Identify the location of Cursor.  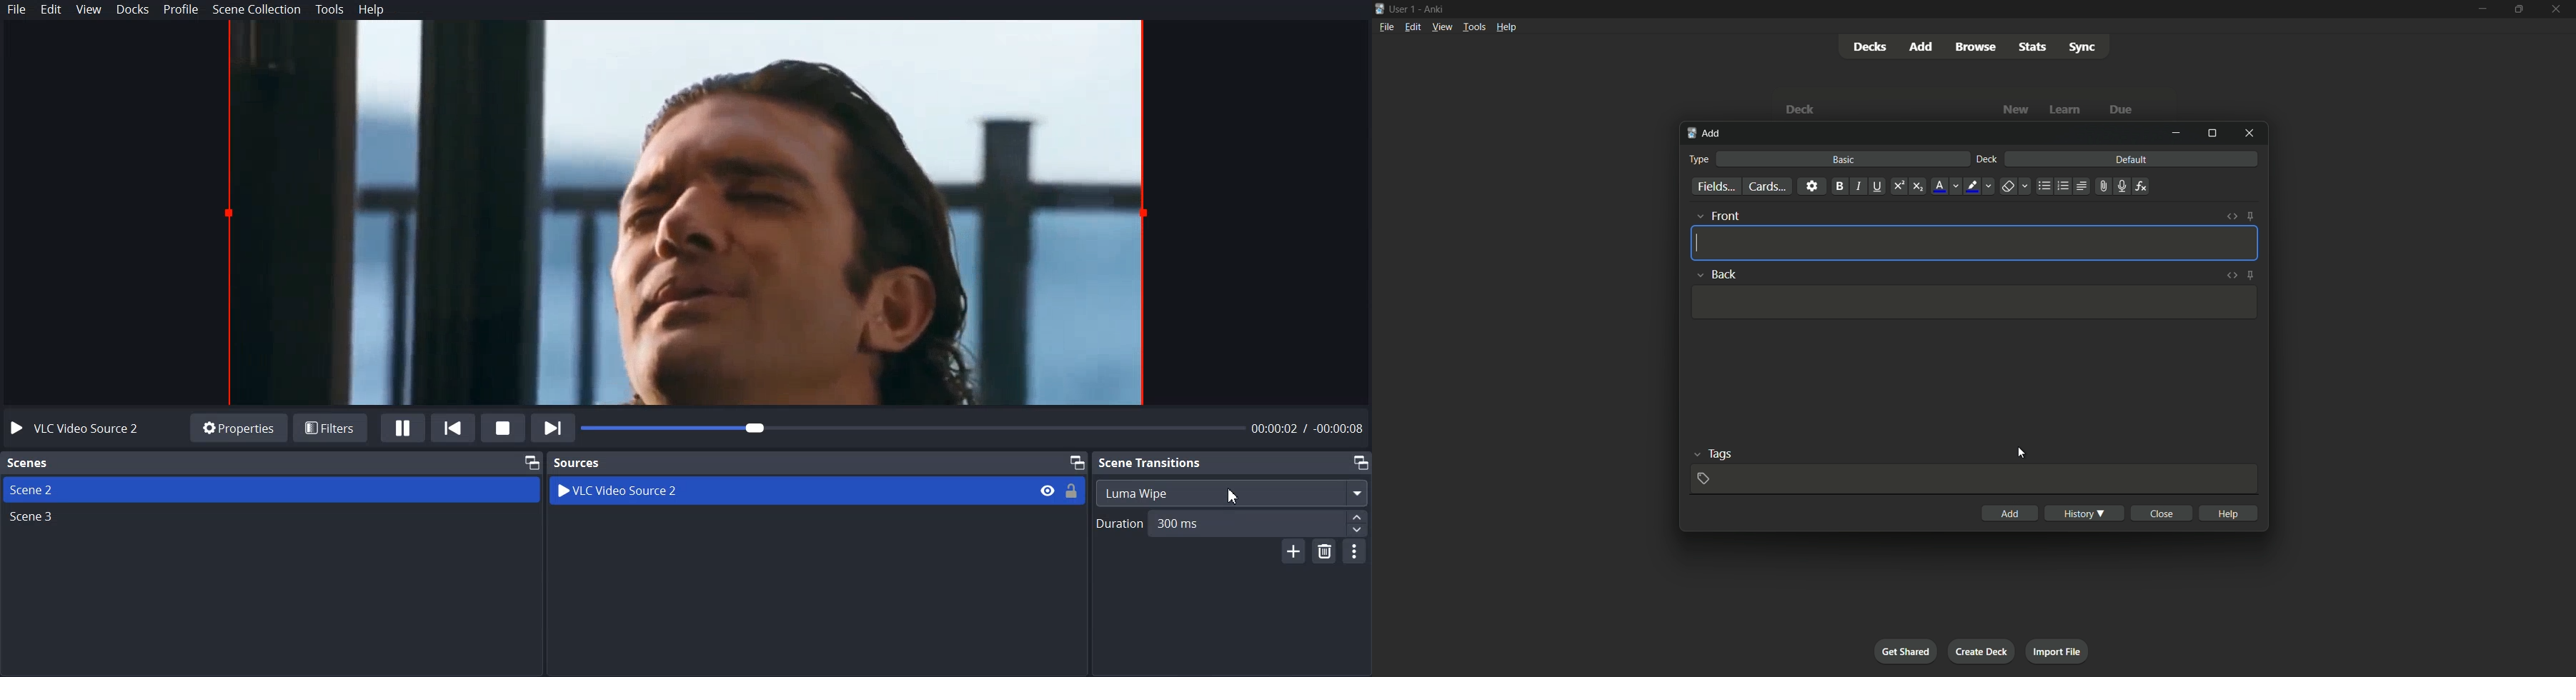
(1236, 495).